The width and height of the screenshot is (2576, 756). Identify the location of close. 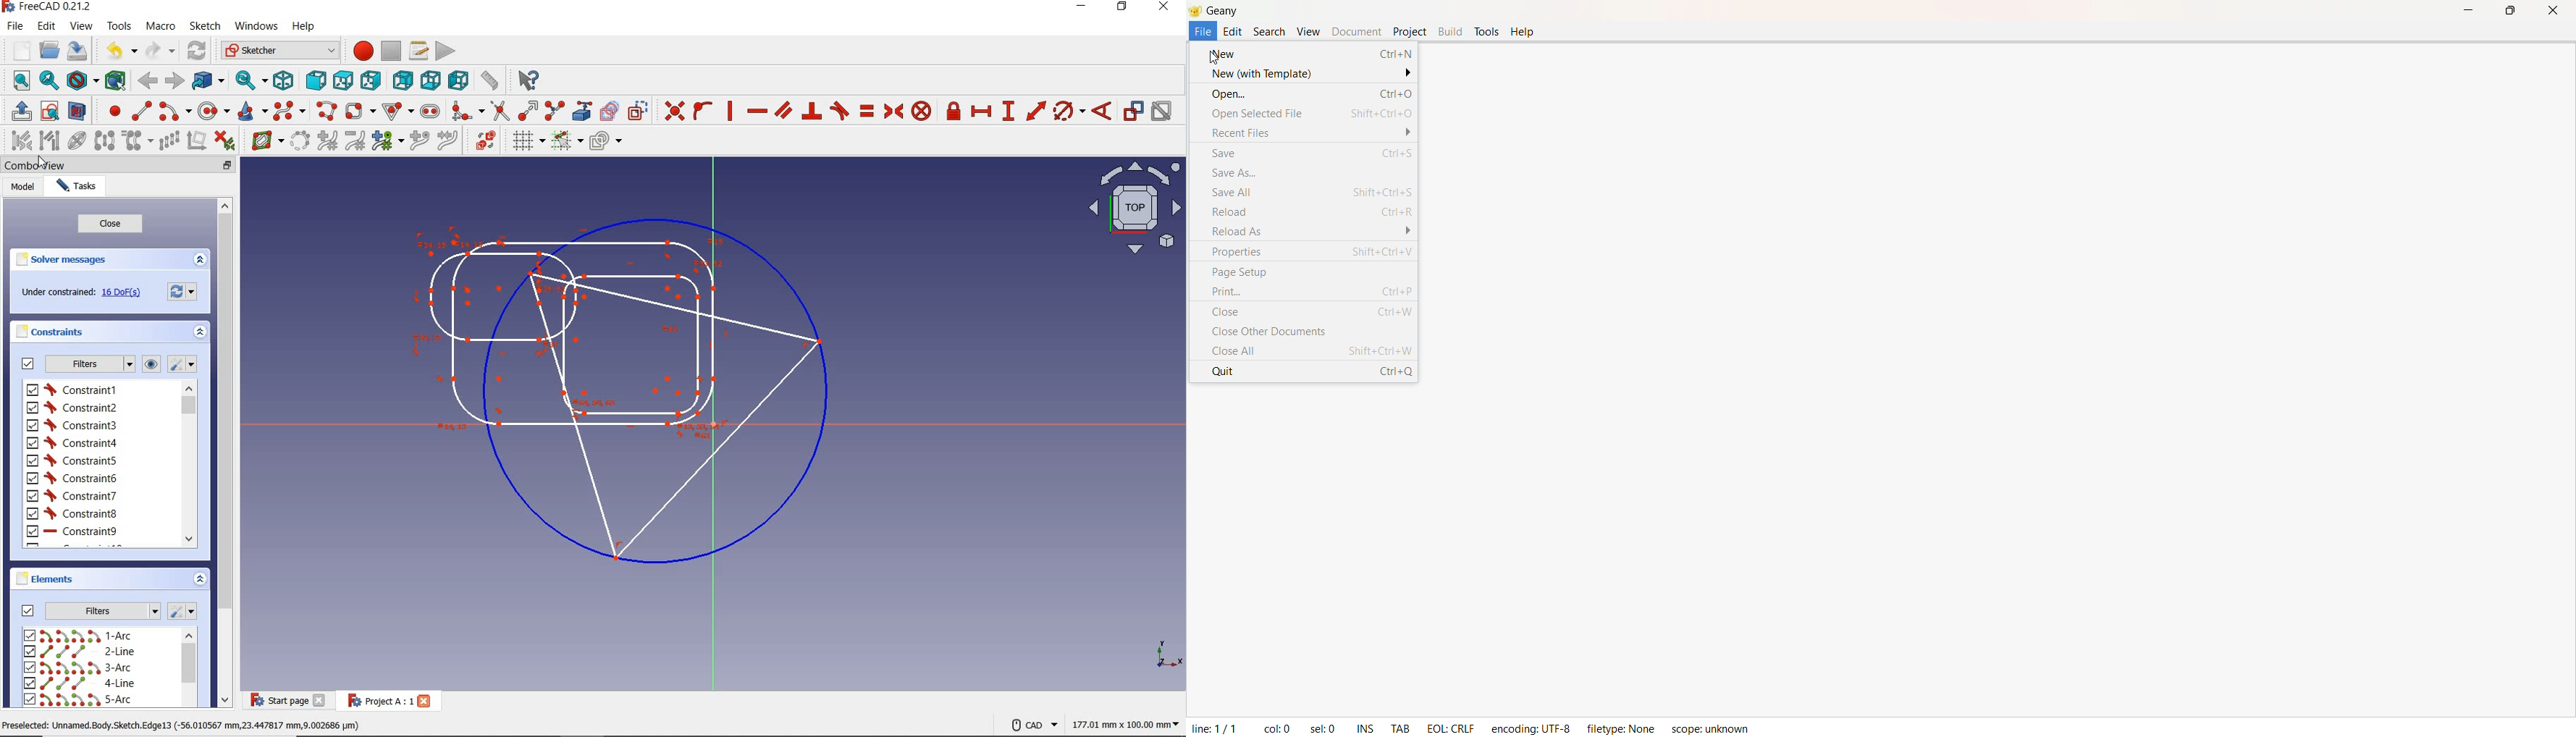
(109, 223).